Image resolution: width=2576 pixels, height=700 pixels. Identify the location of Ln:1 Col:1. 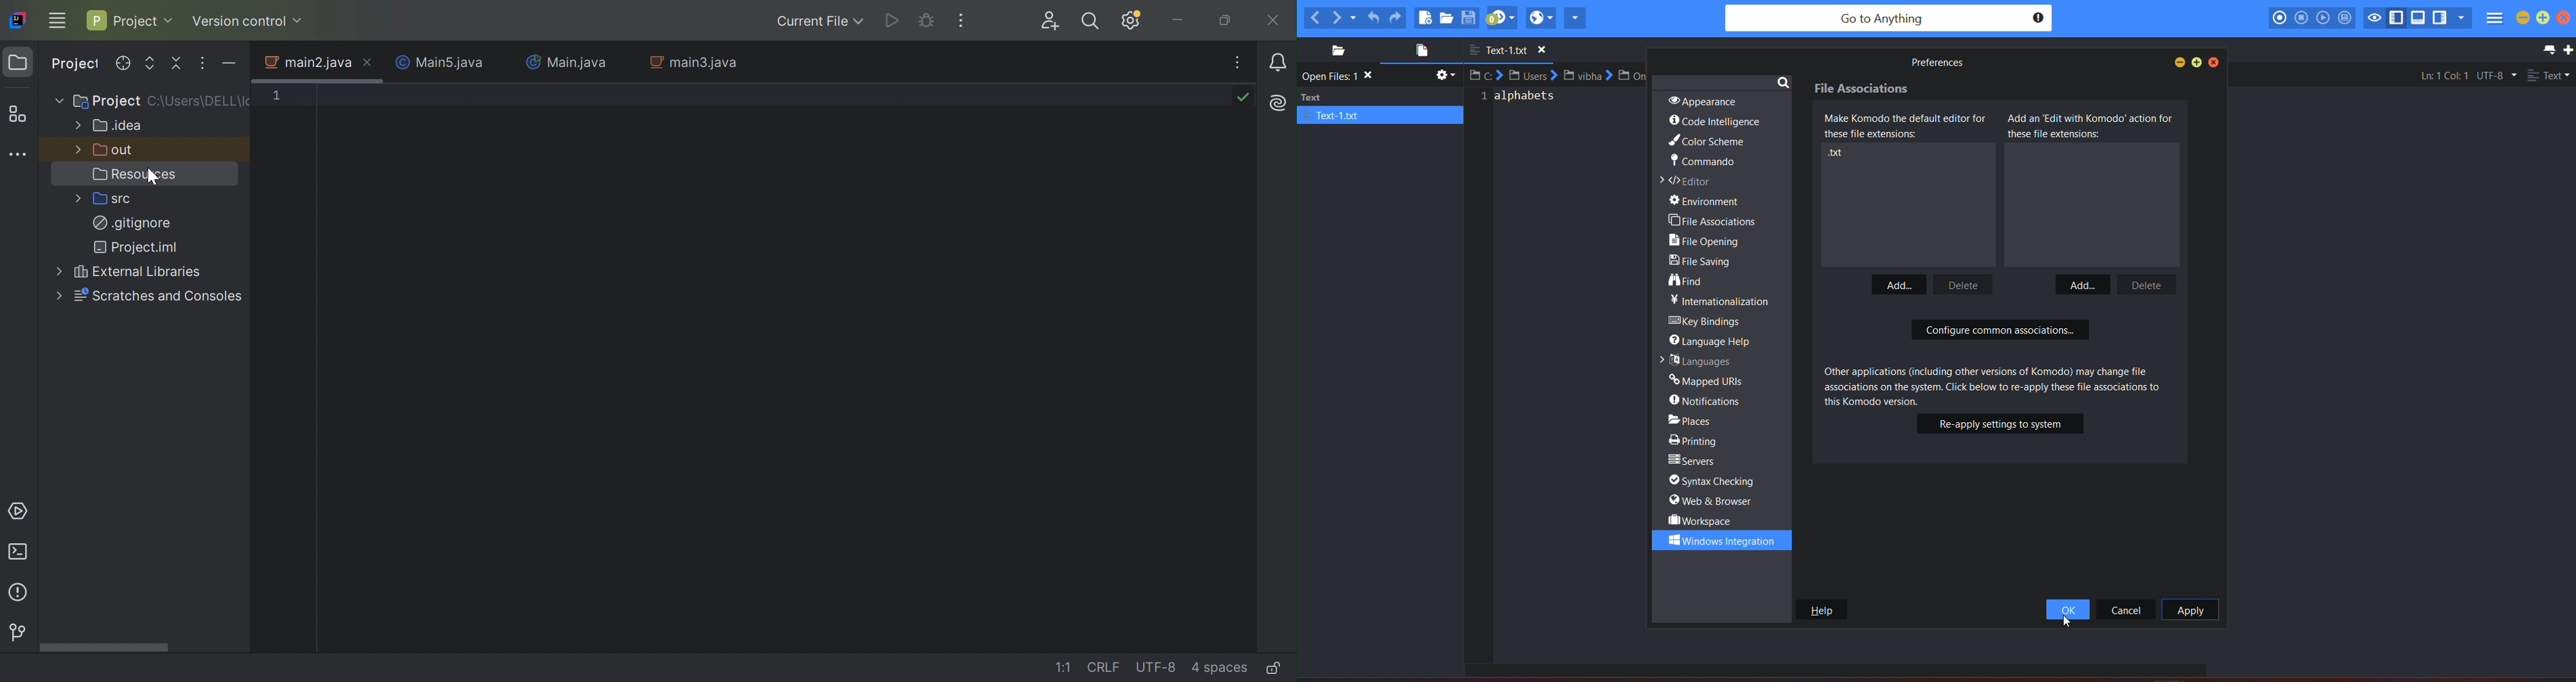
(2444, 75).